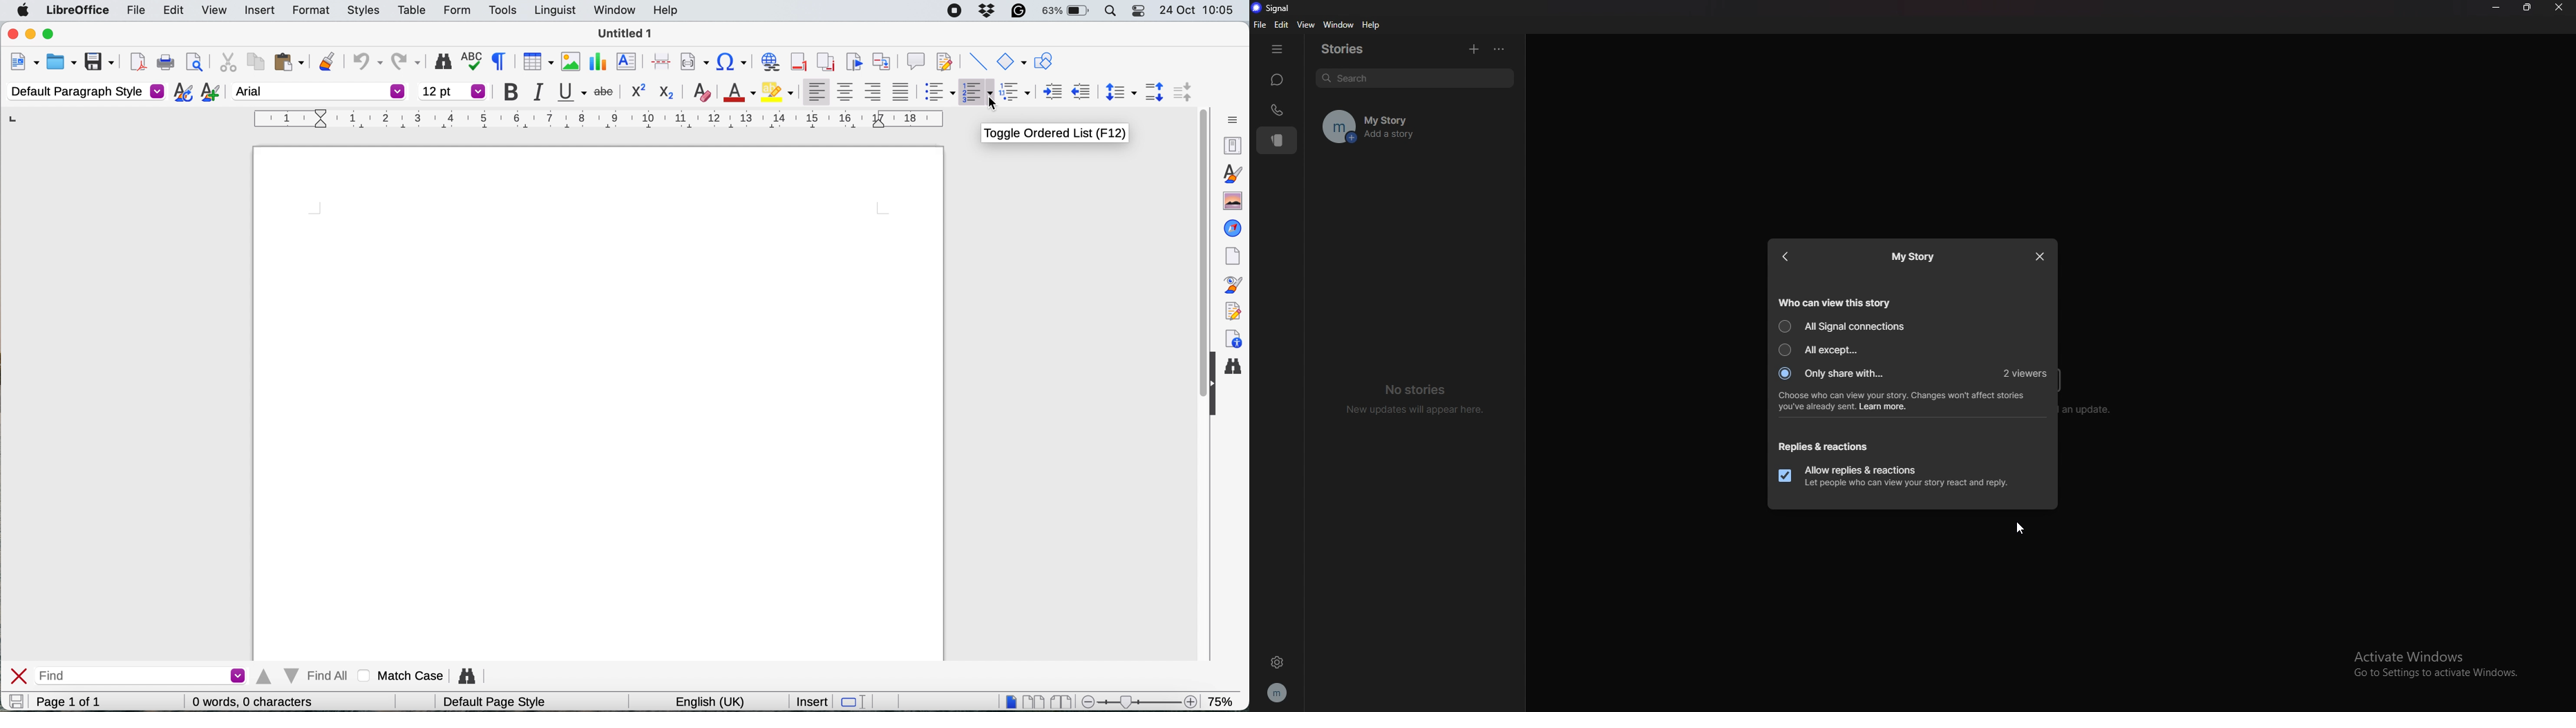 The width and height of the screenshot is (2576, 728). What do you see at coordinates (1137, 11) in the screenshot?
I see `control center` at bounding box center [1137, 11].